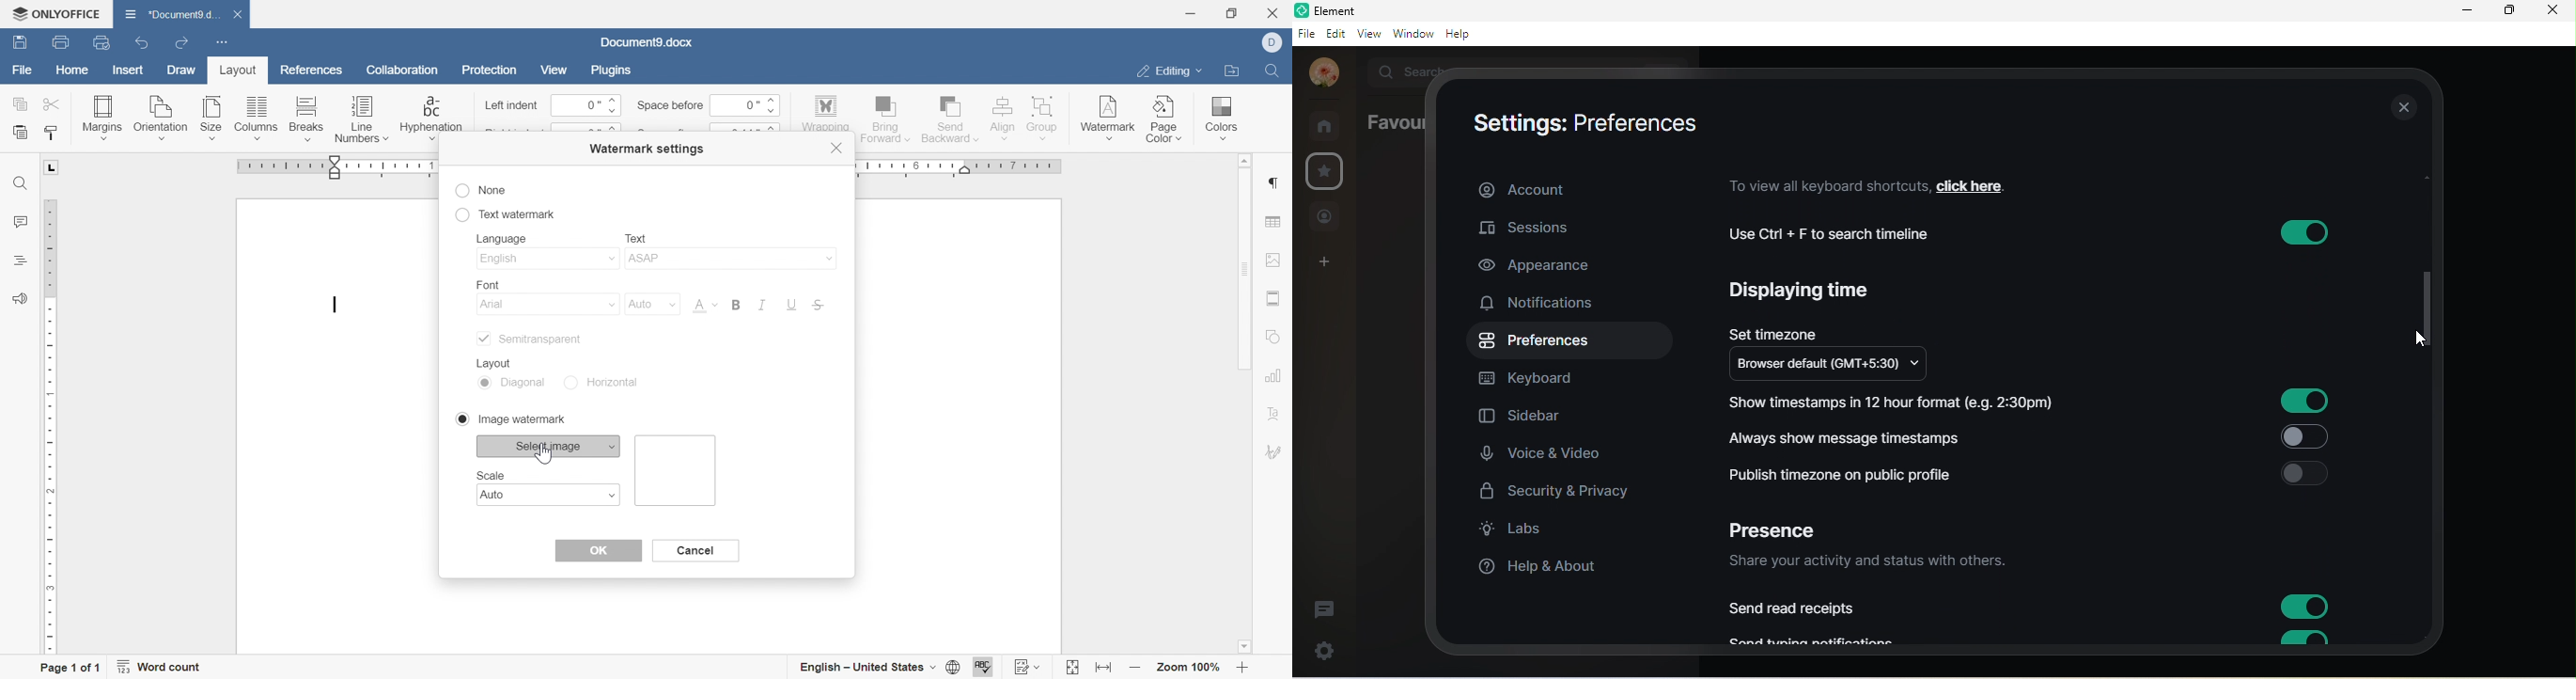 The height and width of the screenshot is (700, 2576). I want to click on bold, so click(735, 304).